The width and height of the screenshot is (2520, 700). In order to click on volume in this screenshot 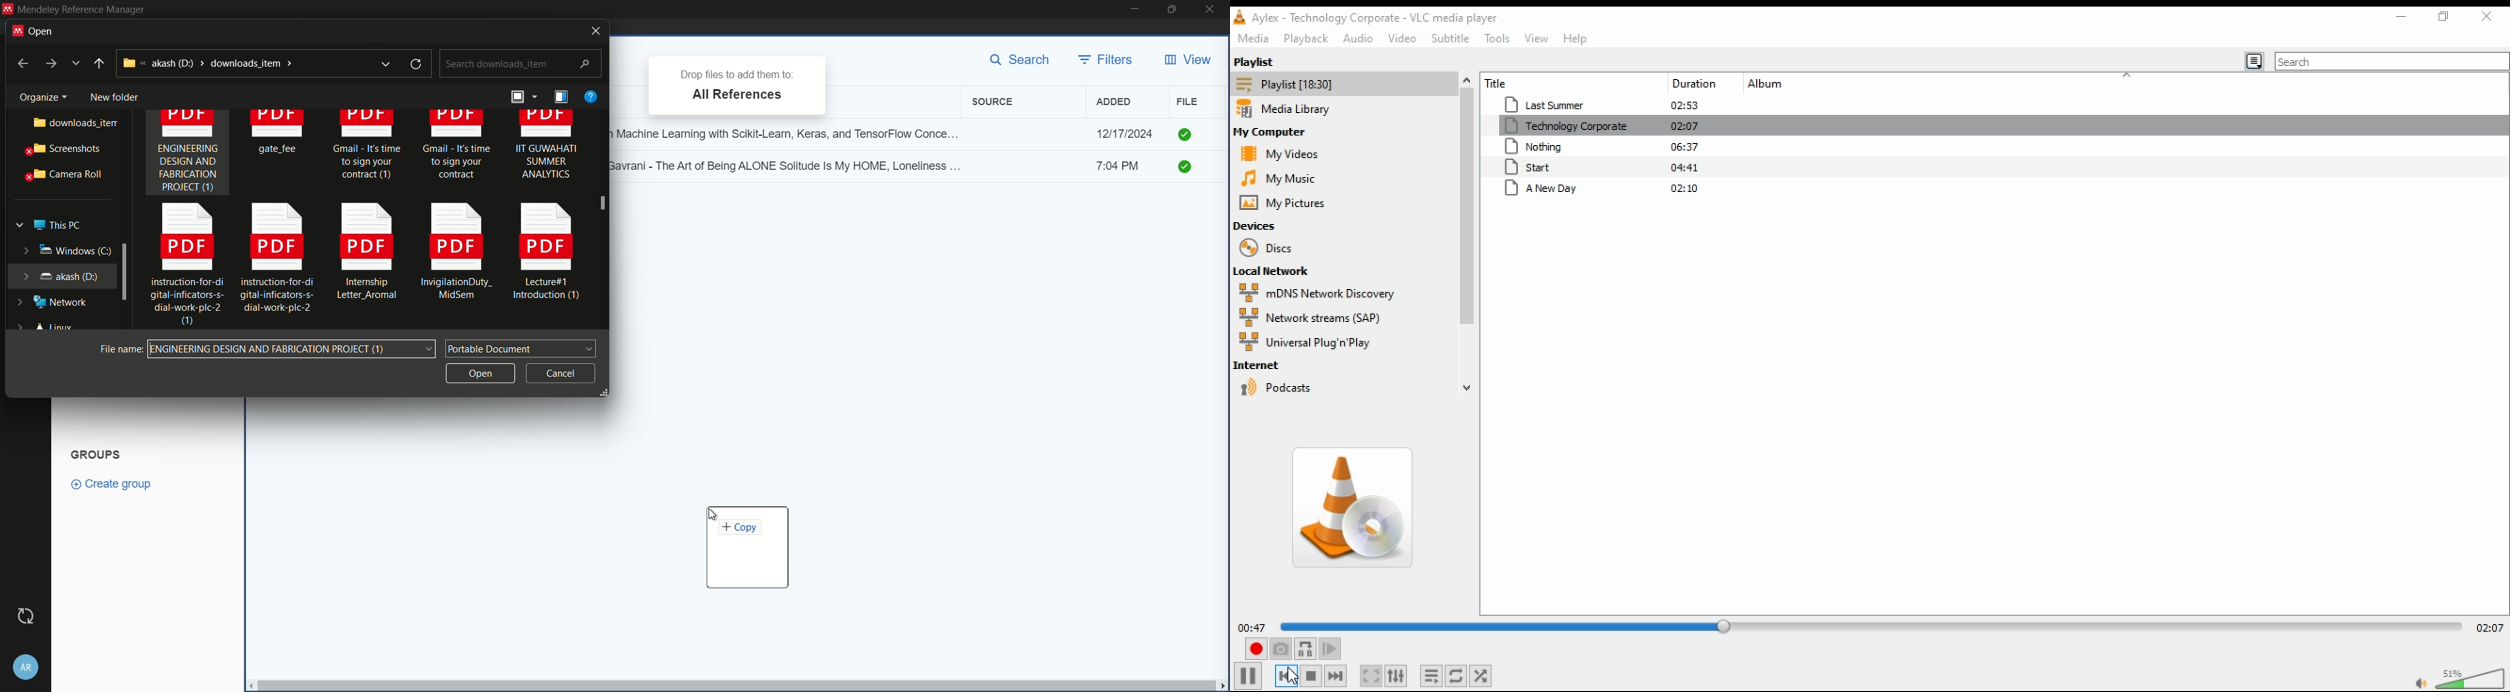, I will do `click(2472, 677)`.